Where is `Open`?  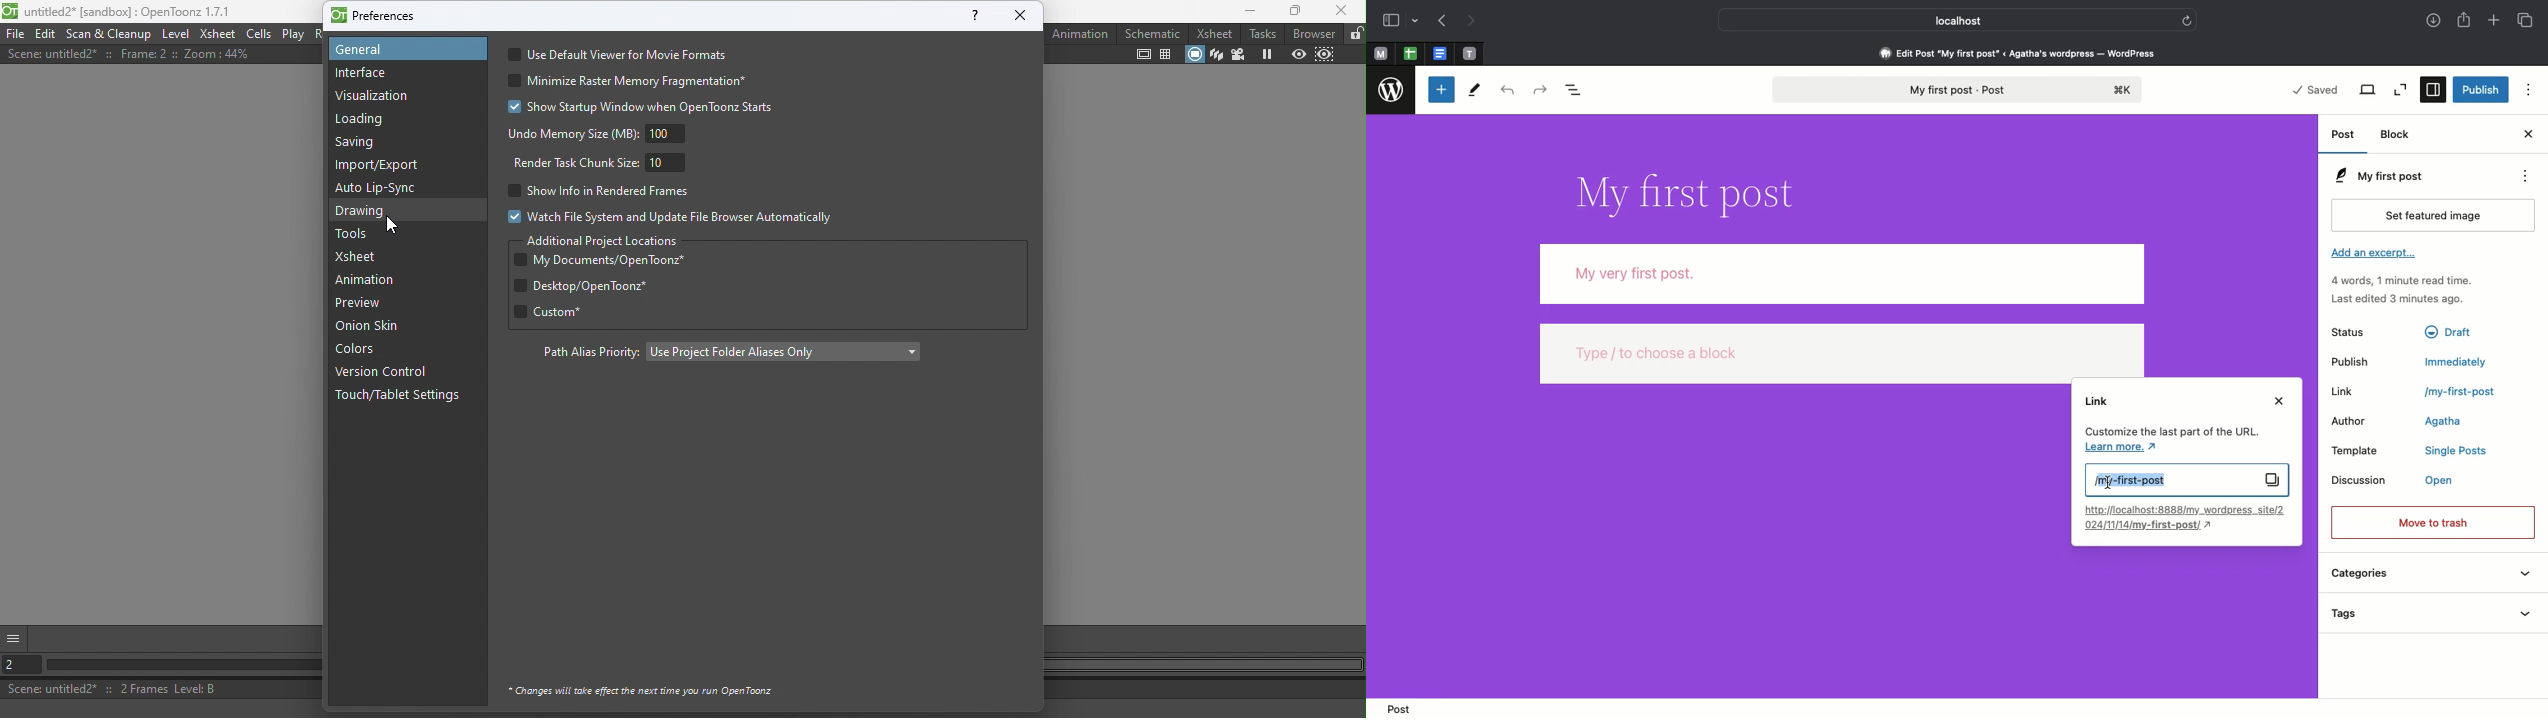 Open is located at coordinates (2445, 481).